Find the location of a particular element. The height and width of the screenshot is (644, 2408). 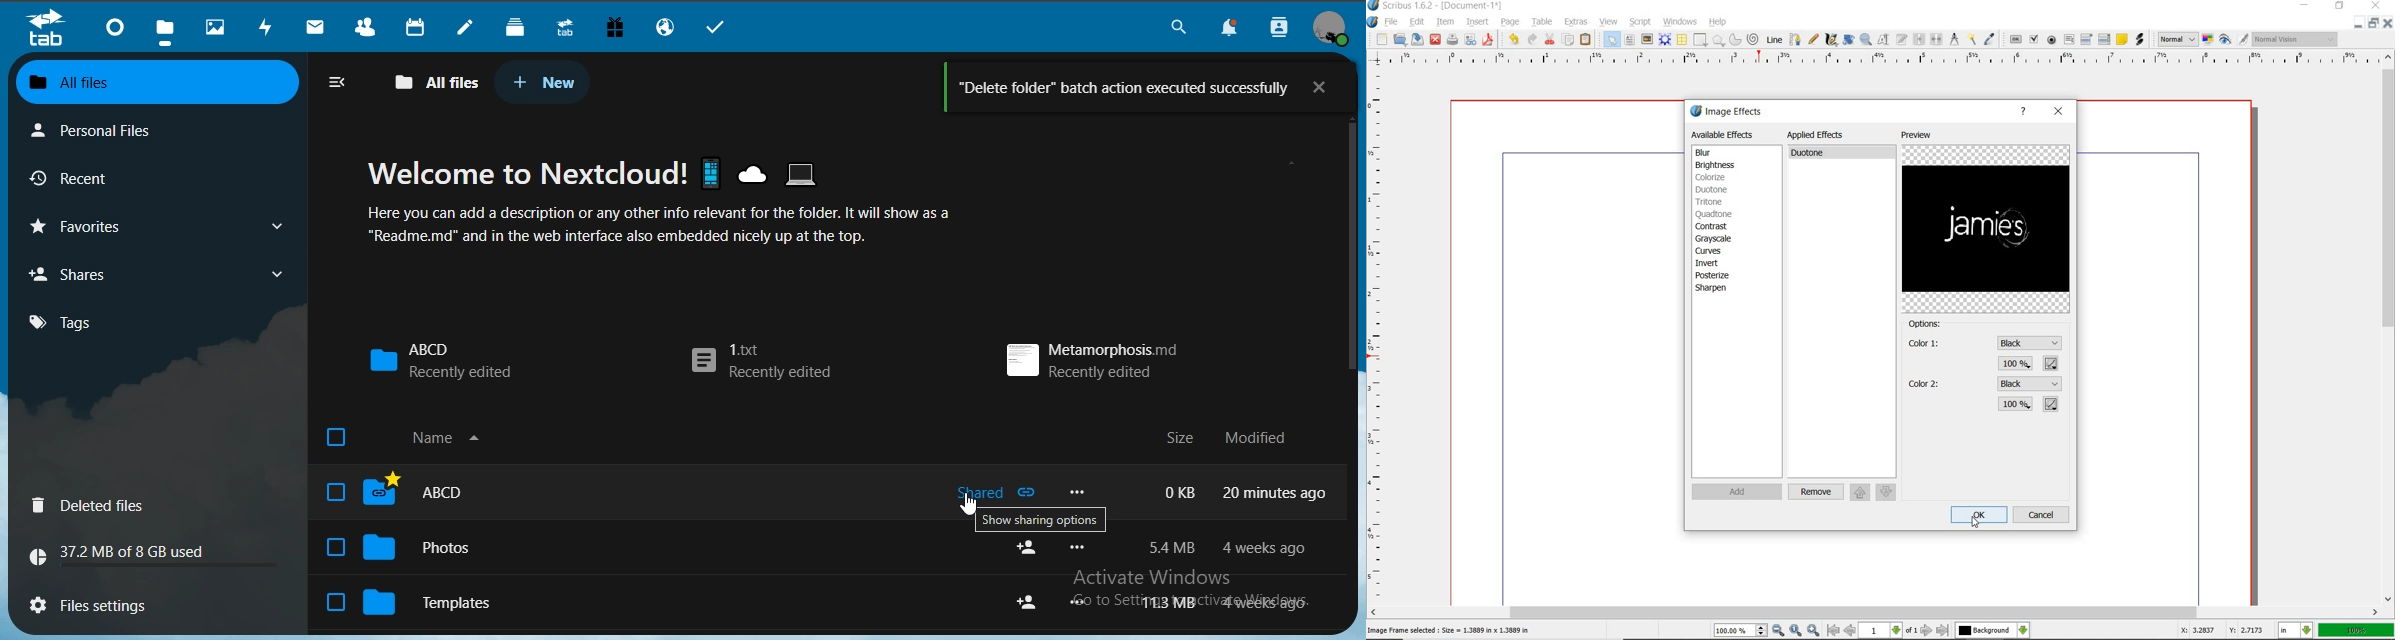

Welcome to Nextcloud! is located at coordinates (607, 174).